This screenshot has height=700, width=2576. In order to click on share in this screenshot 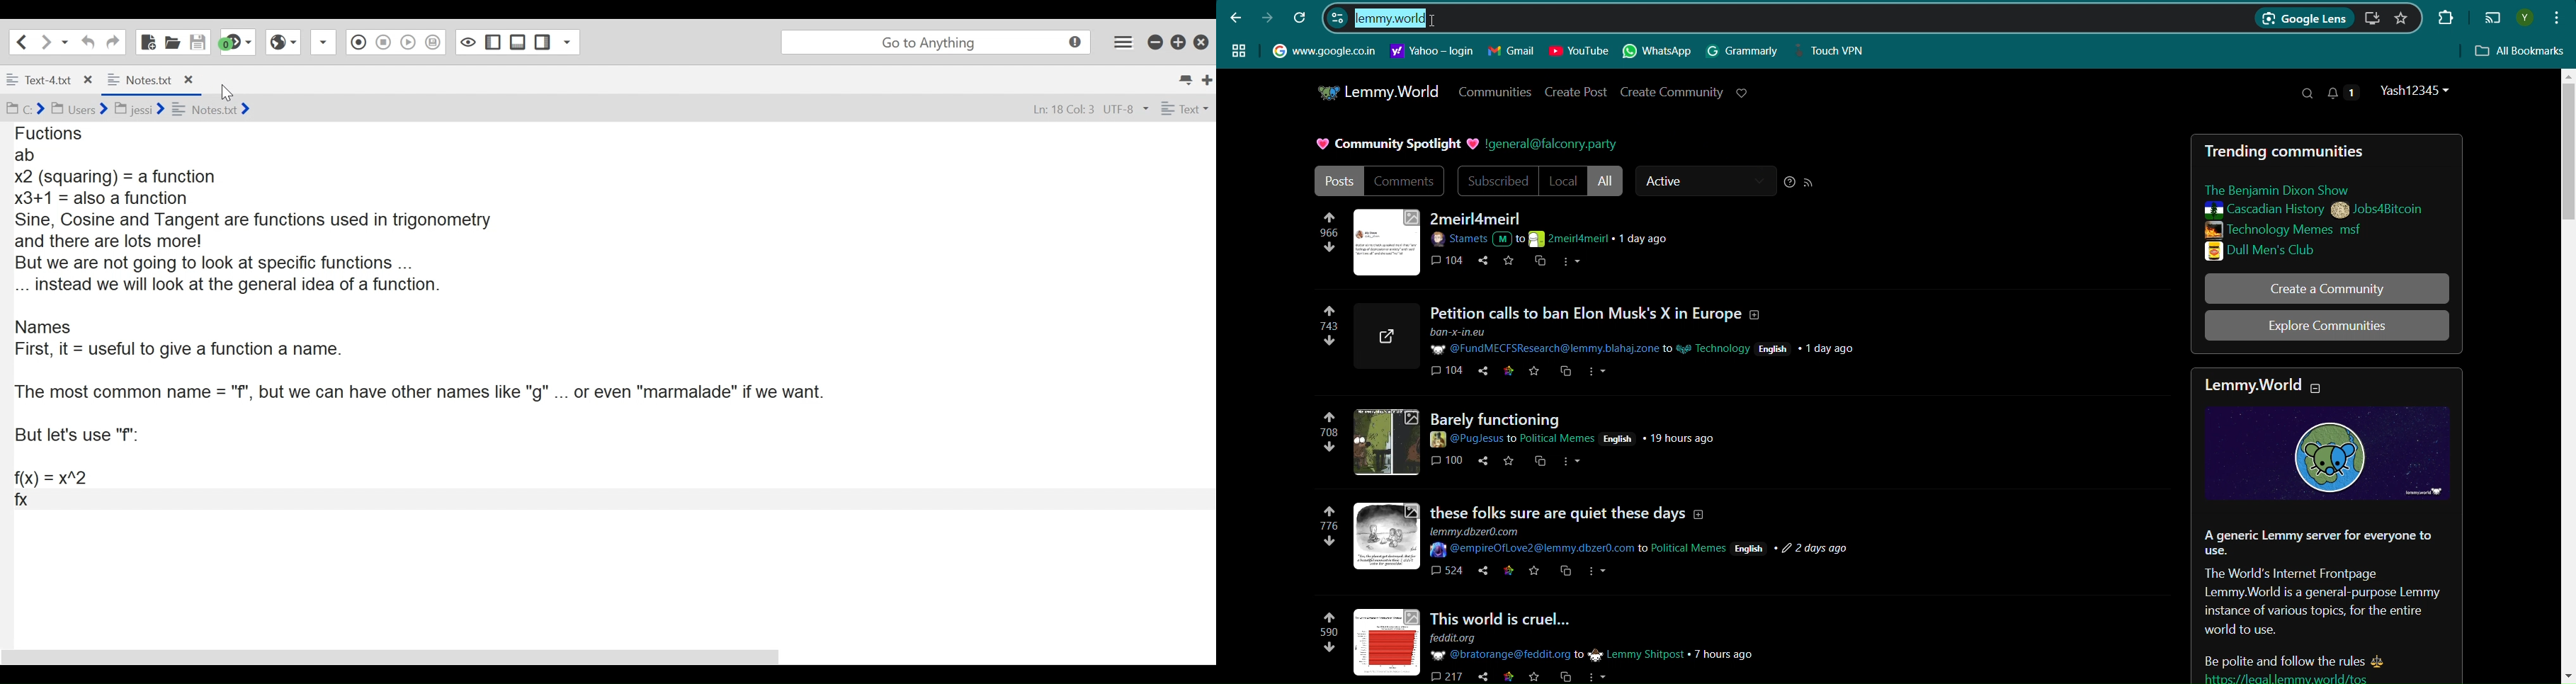, I will do `click(1485, 373)`.